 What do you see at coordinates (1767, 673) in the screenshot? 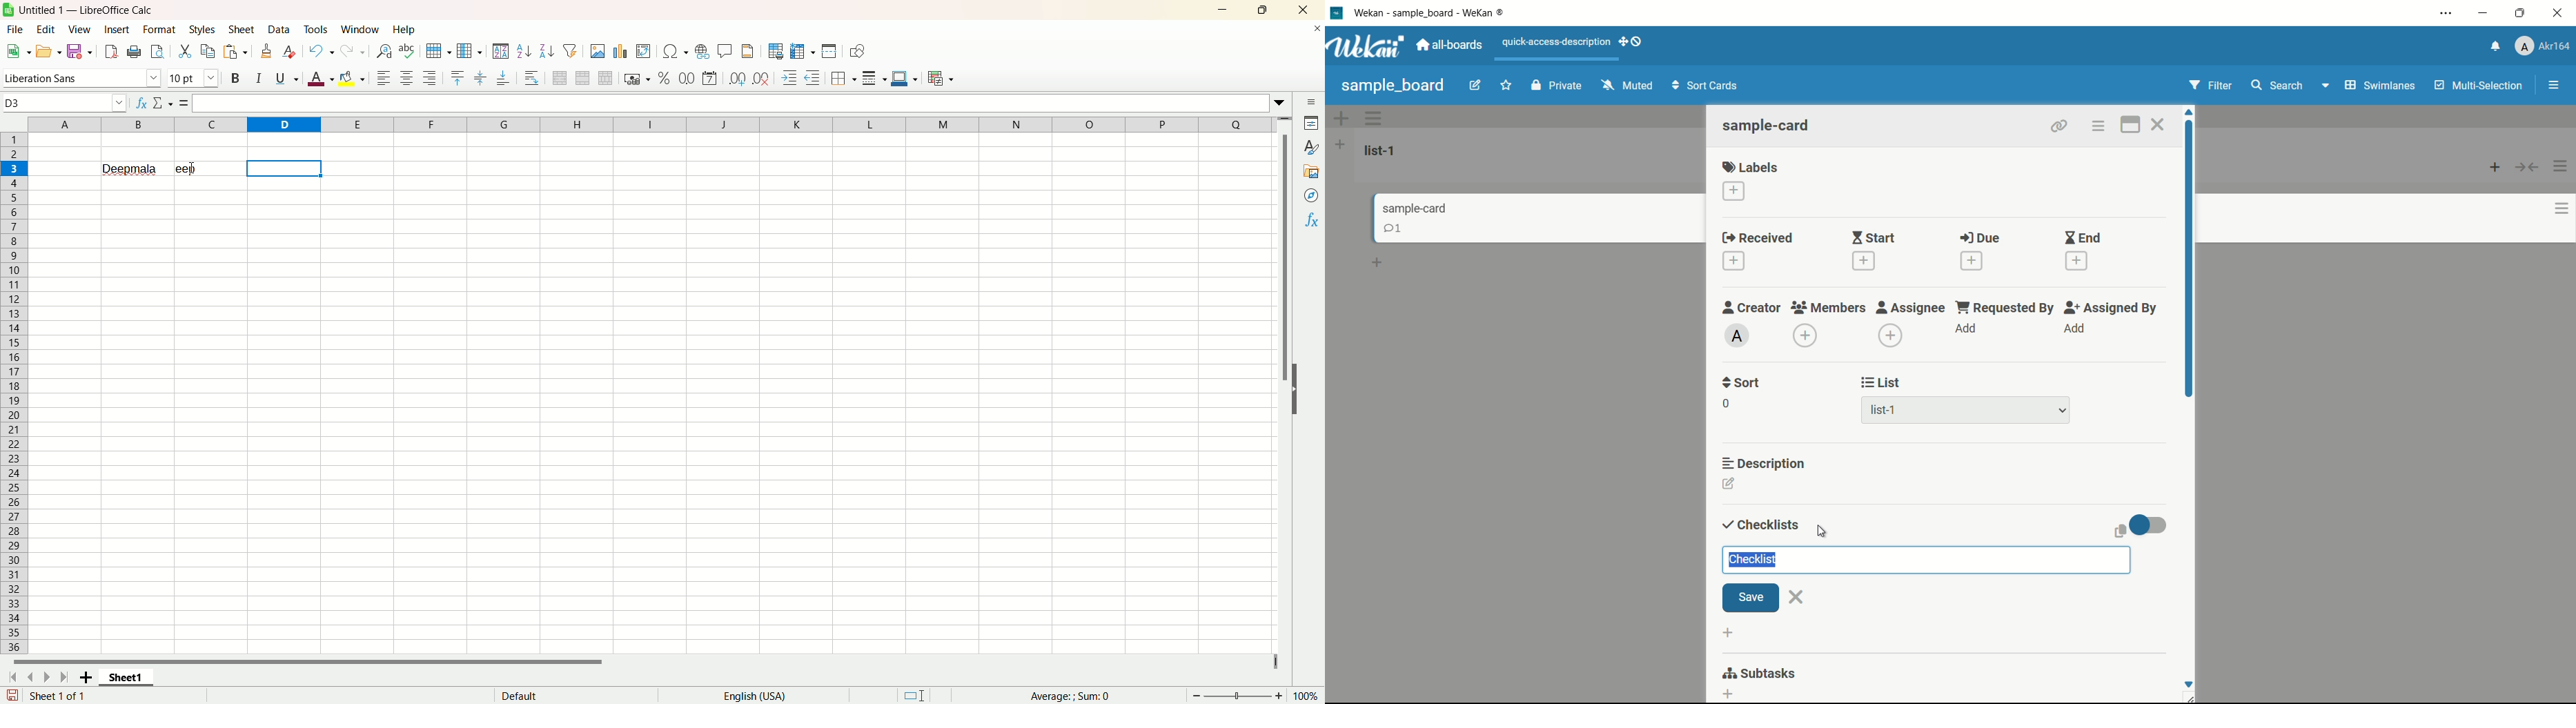
I see `Subtasks` at bounding box center [1767, 673].